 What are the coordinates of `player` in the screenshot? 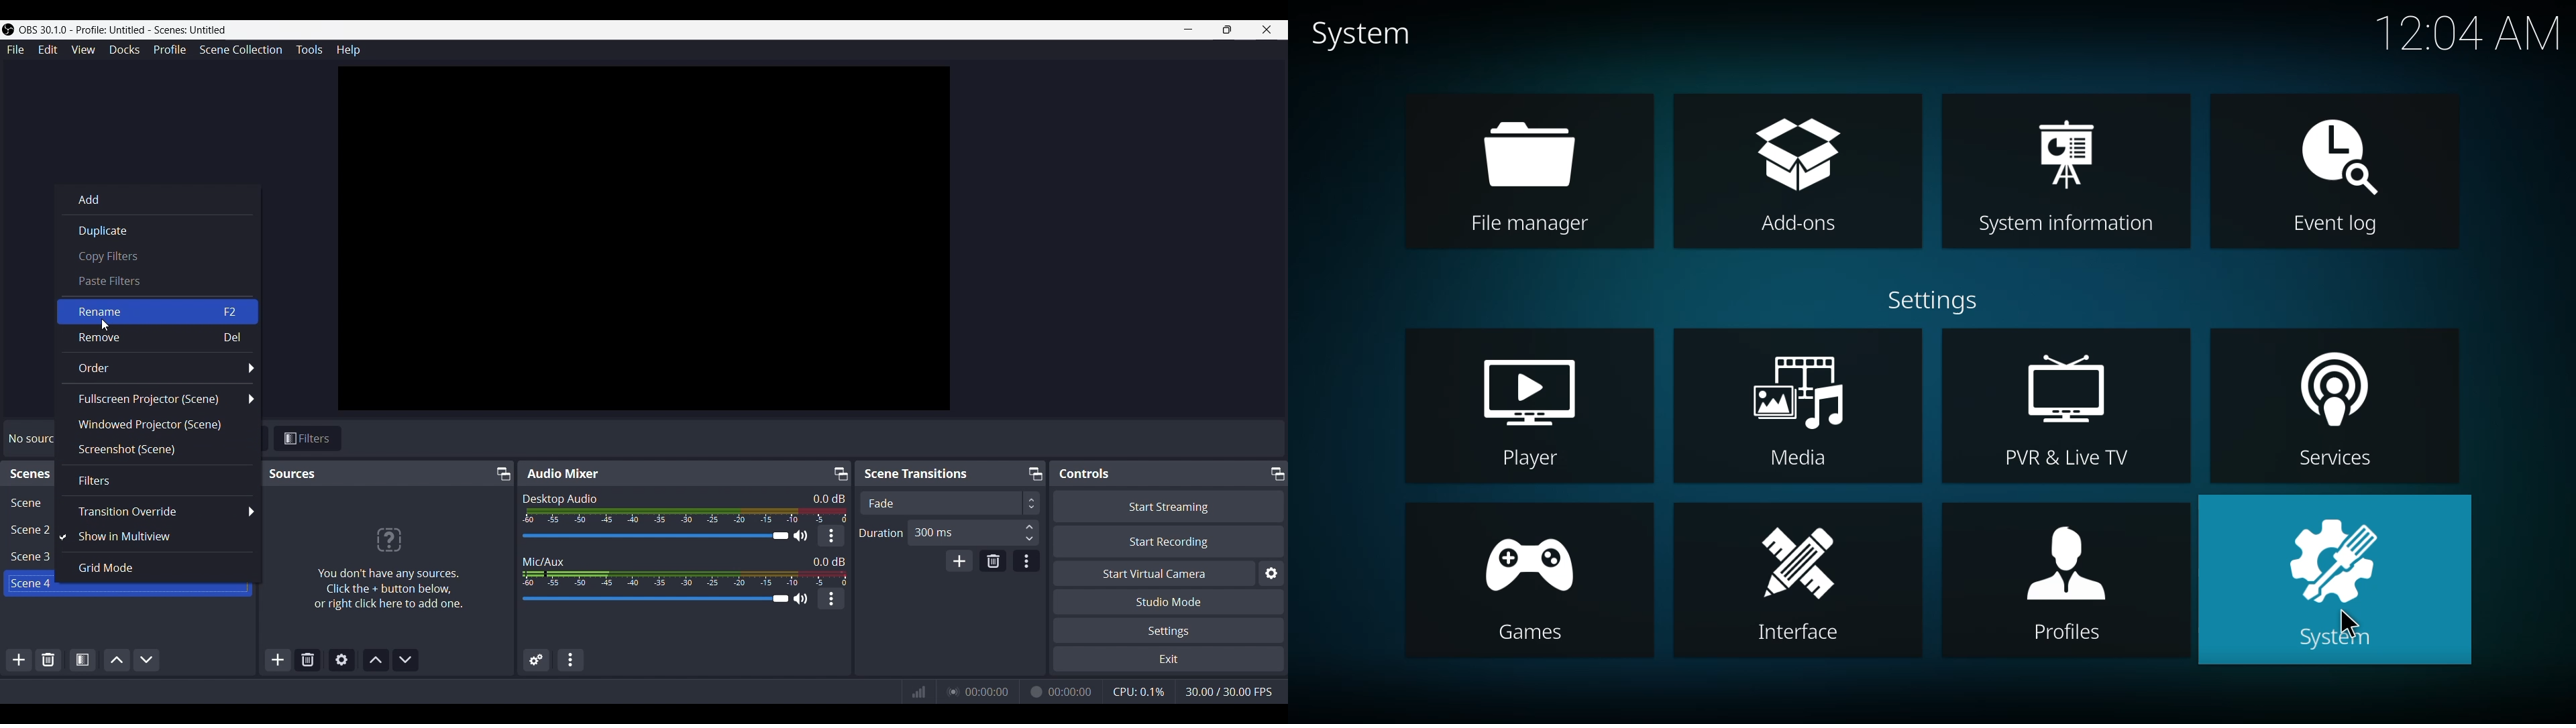 It's located at (1539, 412).